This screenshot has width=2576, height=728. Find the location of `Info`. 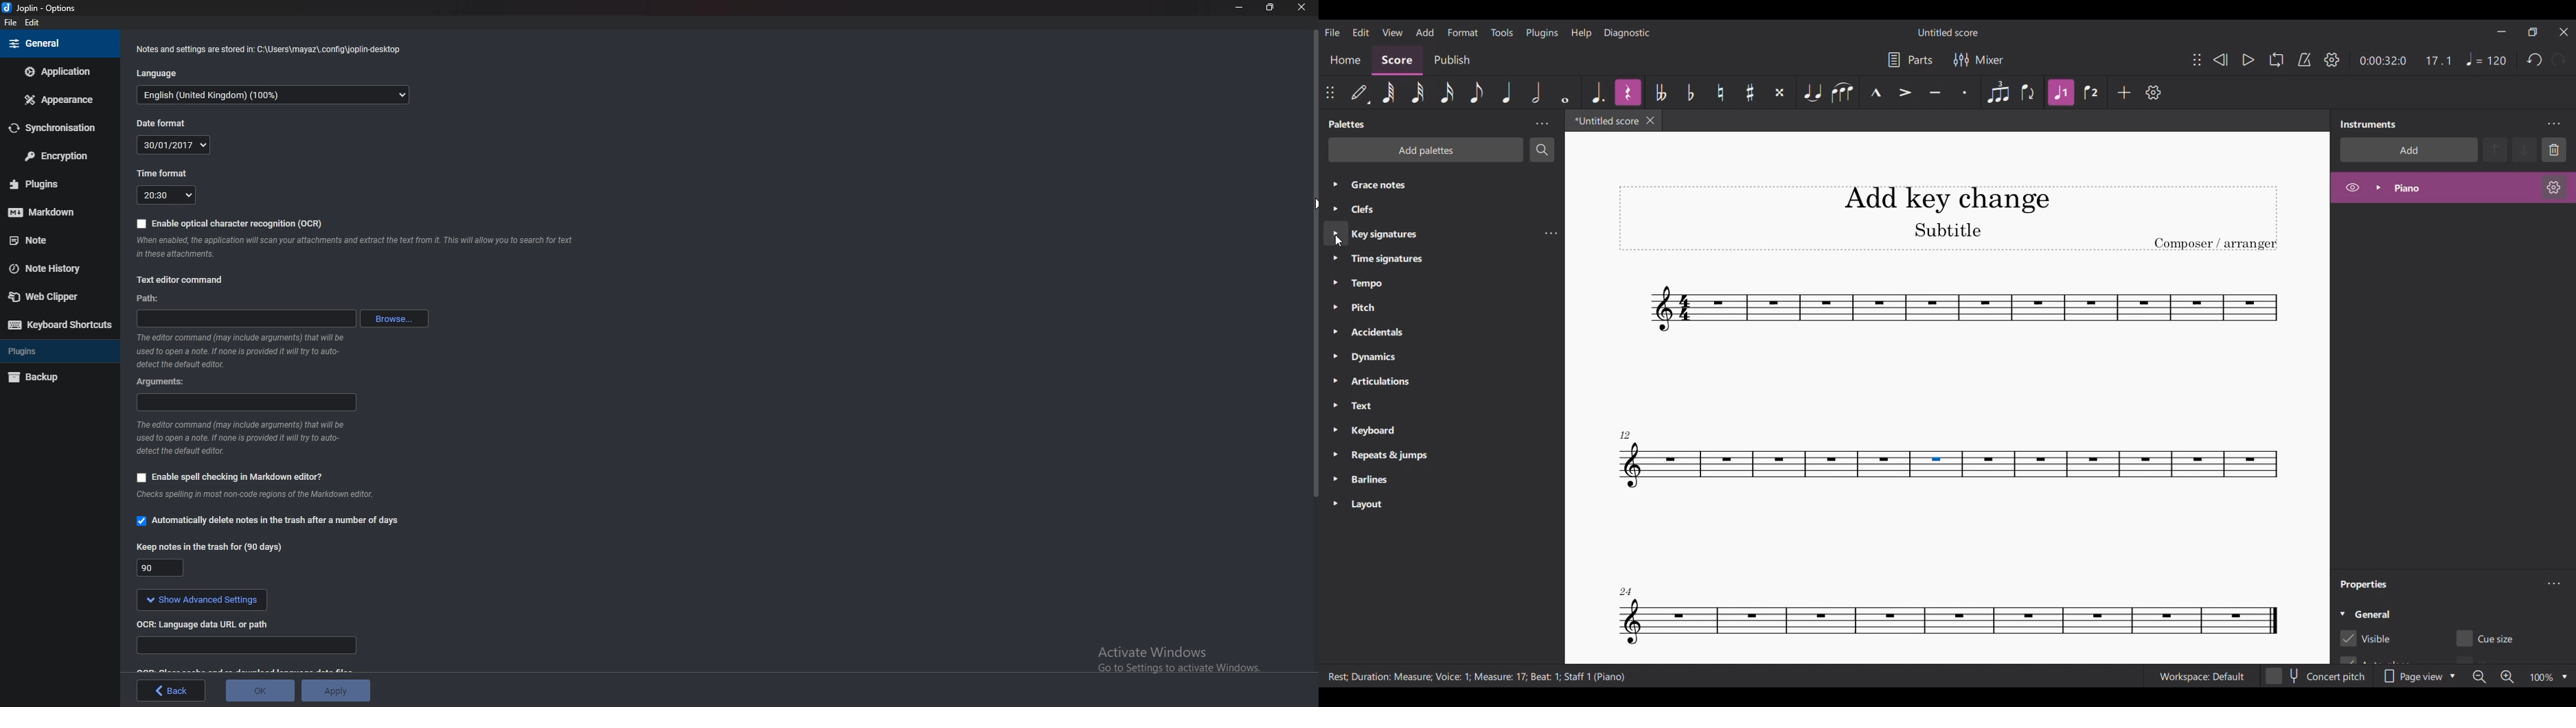

Info is located at coordinates (358, 247).